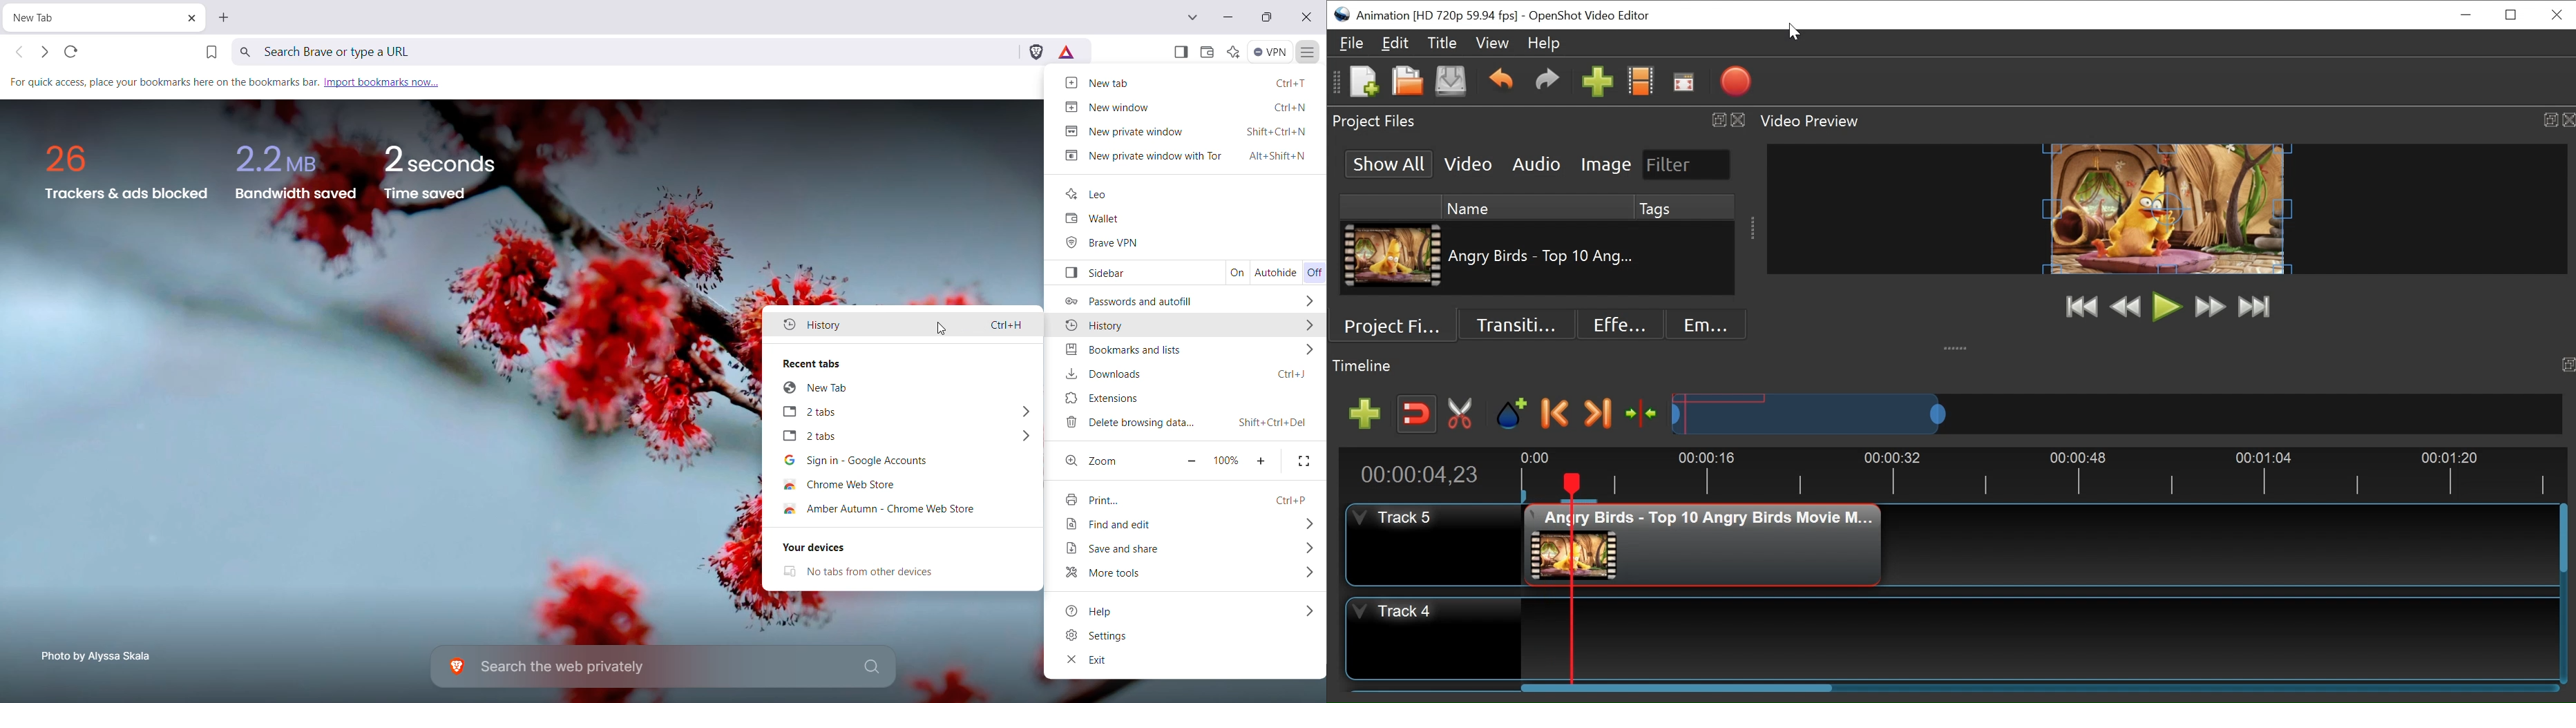 The image size is (2576, 728). What do you see at coordinates (1419, 475) in the screenshot?
I see `Current Position` at bounding box center [1419, 475].